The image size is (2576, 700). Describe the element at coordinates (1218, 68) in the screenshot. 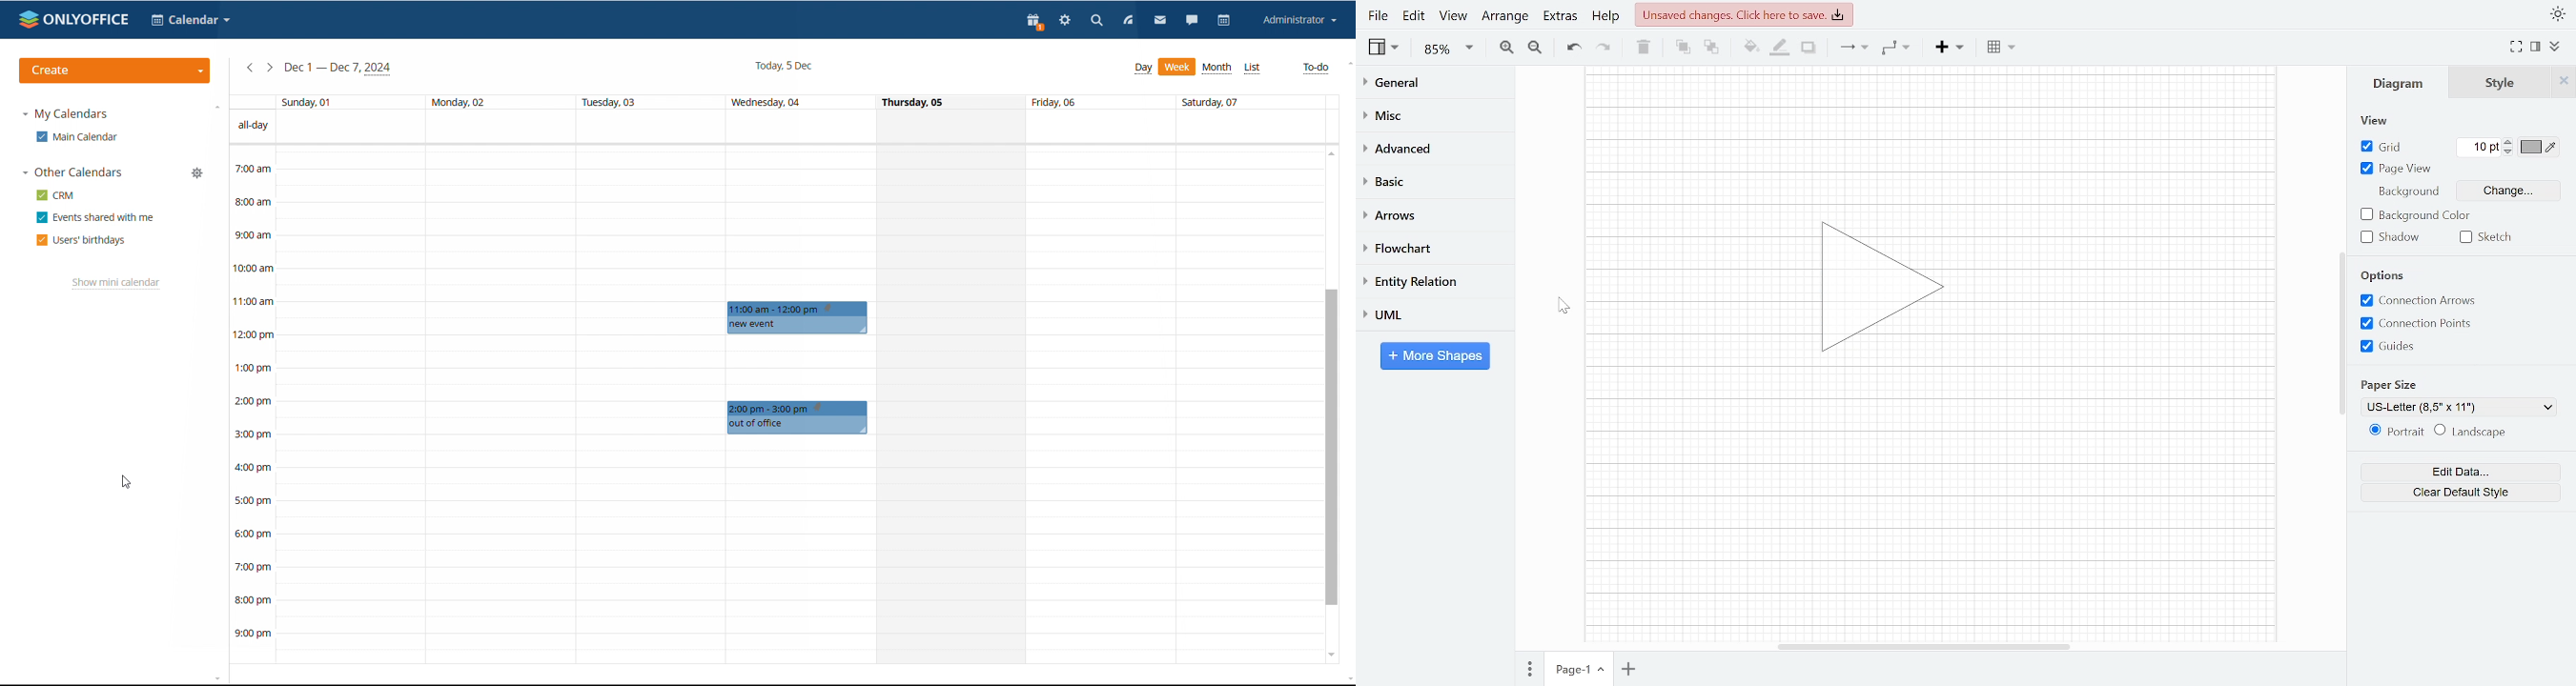

I see `month view` at that location.